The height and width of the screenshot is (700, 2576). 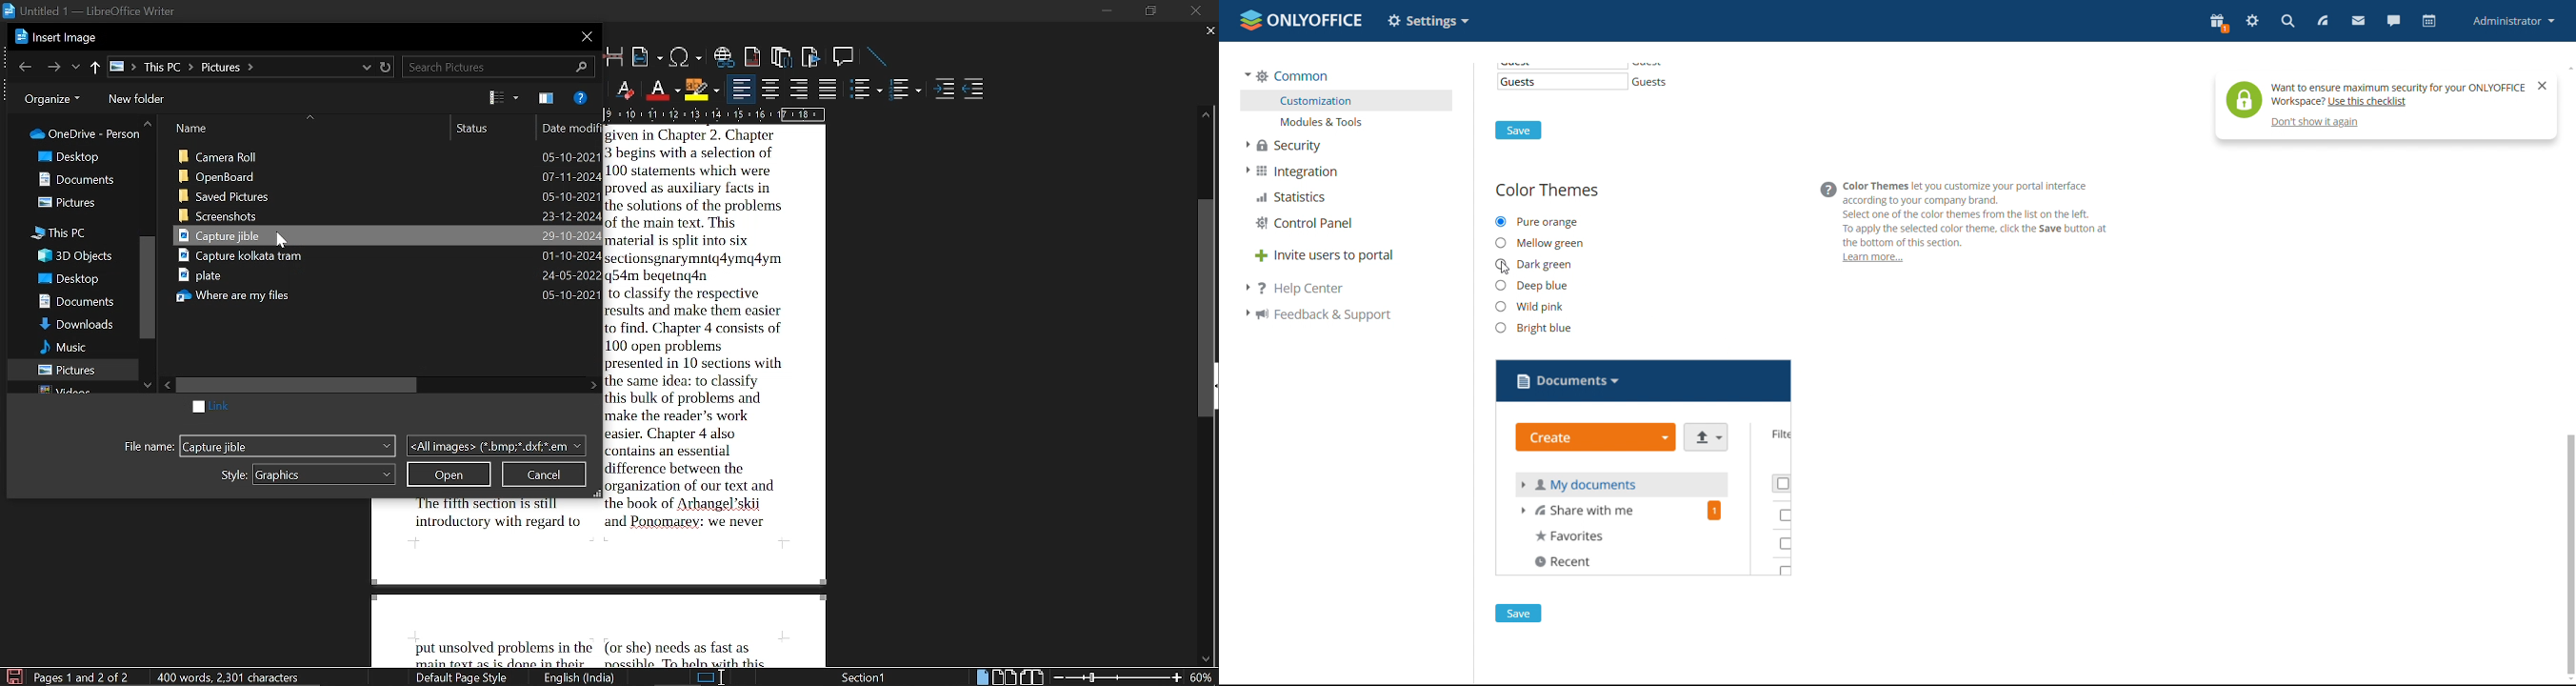 I want to click on up to , so click(x=94, y=68).